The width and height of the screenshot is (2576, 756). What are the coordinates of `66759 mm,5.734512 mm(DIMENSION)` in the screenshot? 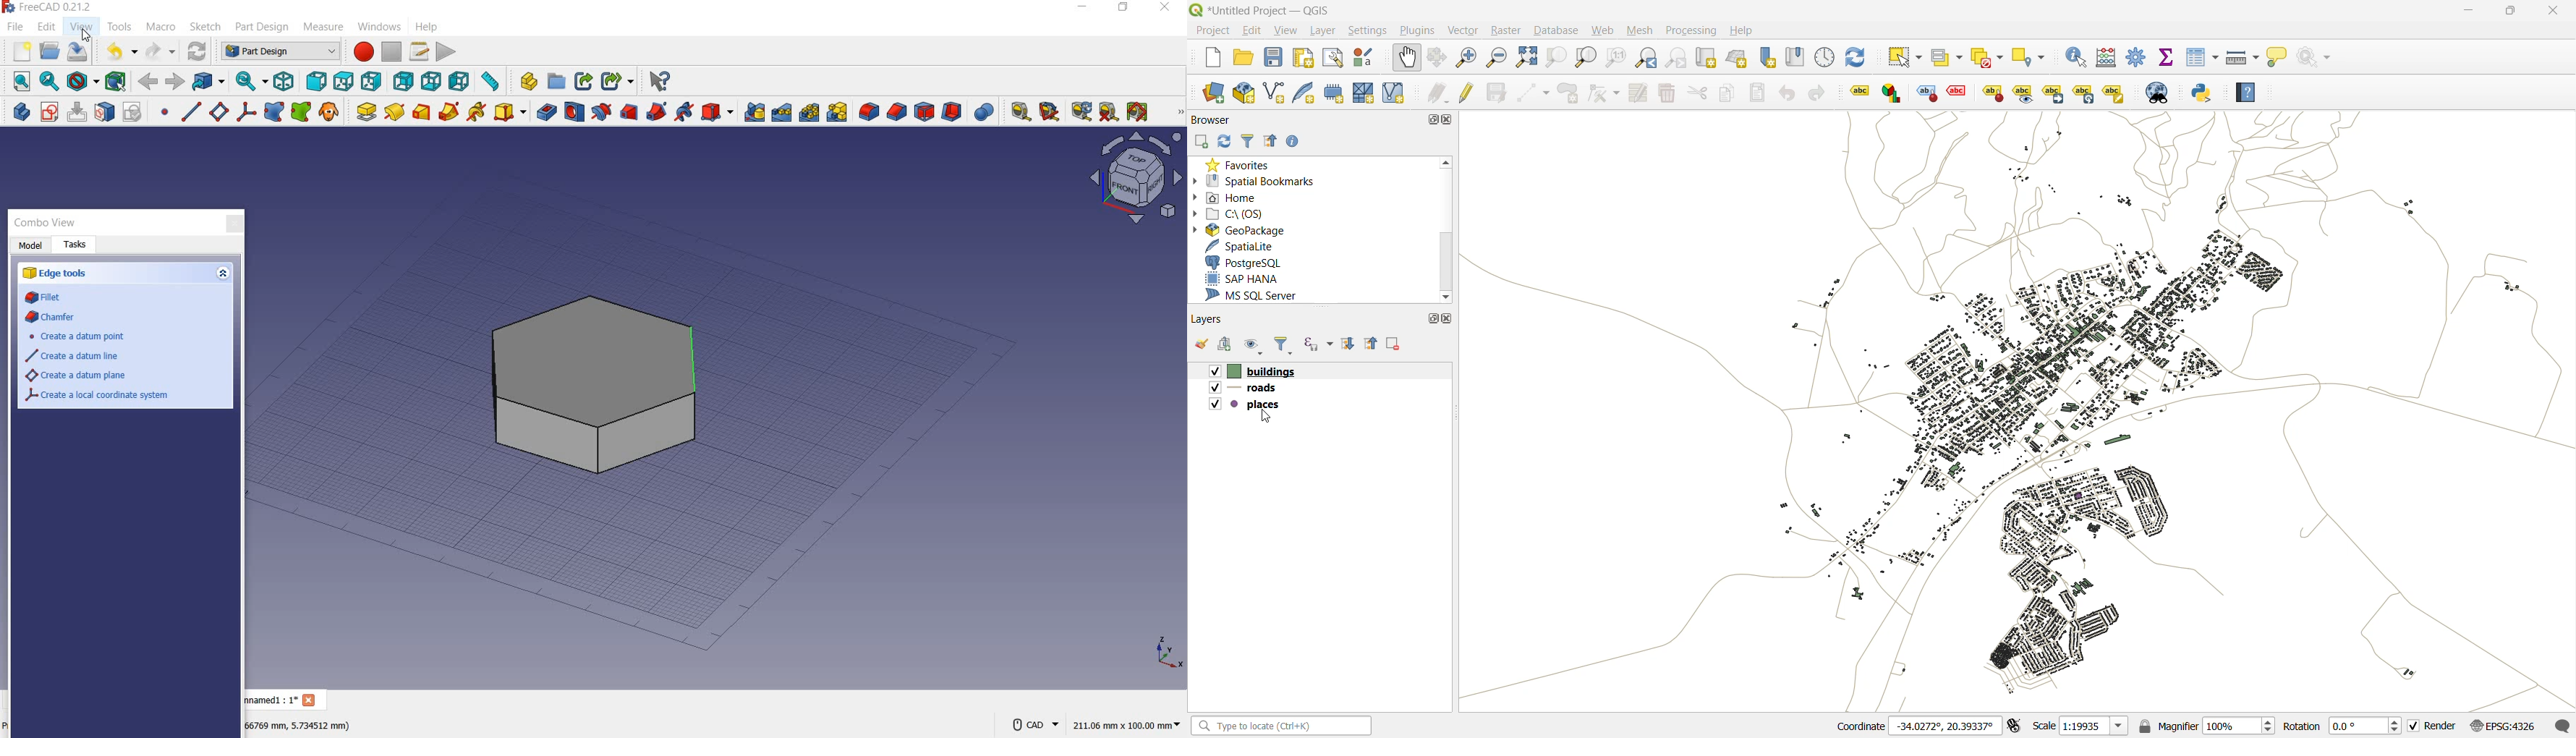 It's located at (298, 725).